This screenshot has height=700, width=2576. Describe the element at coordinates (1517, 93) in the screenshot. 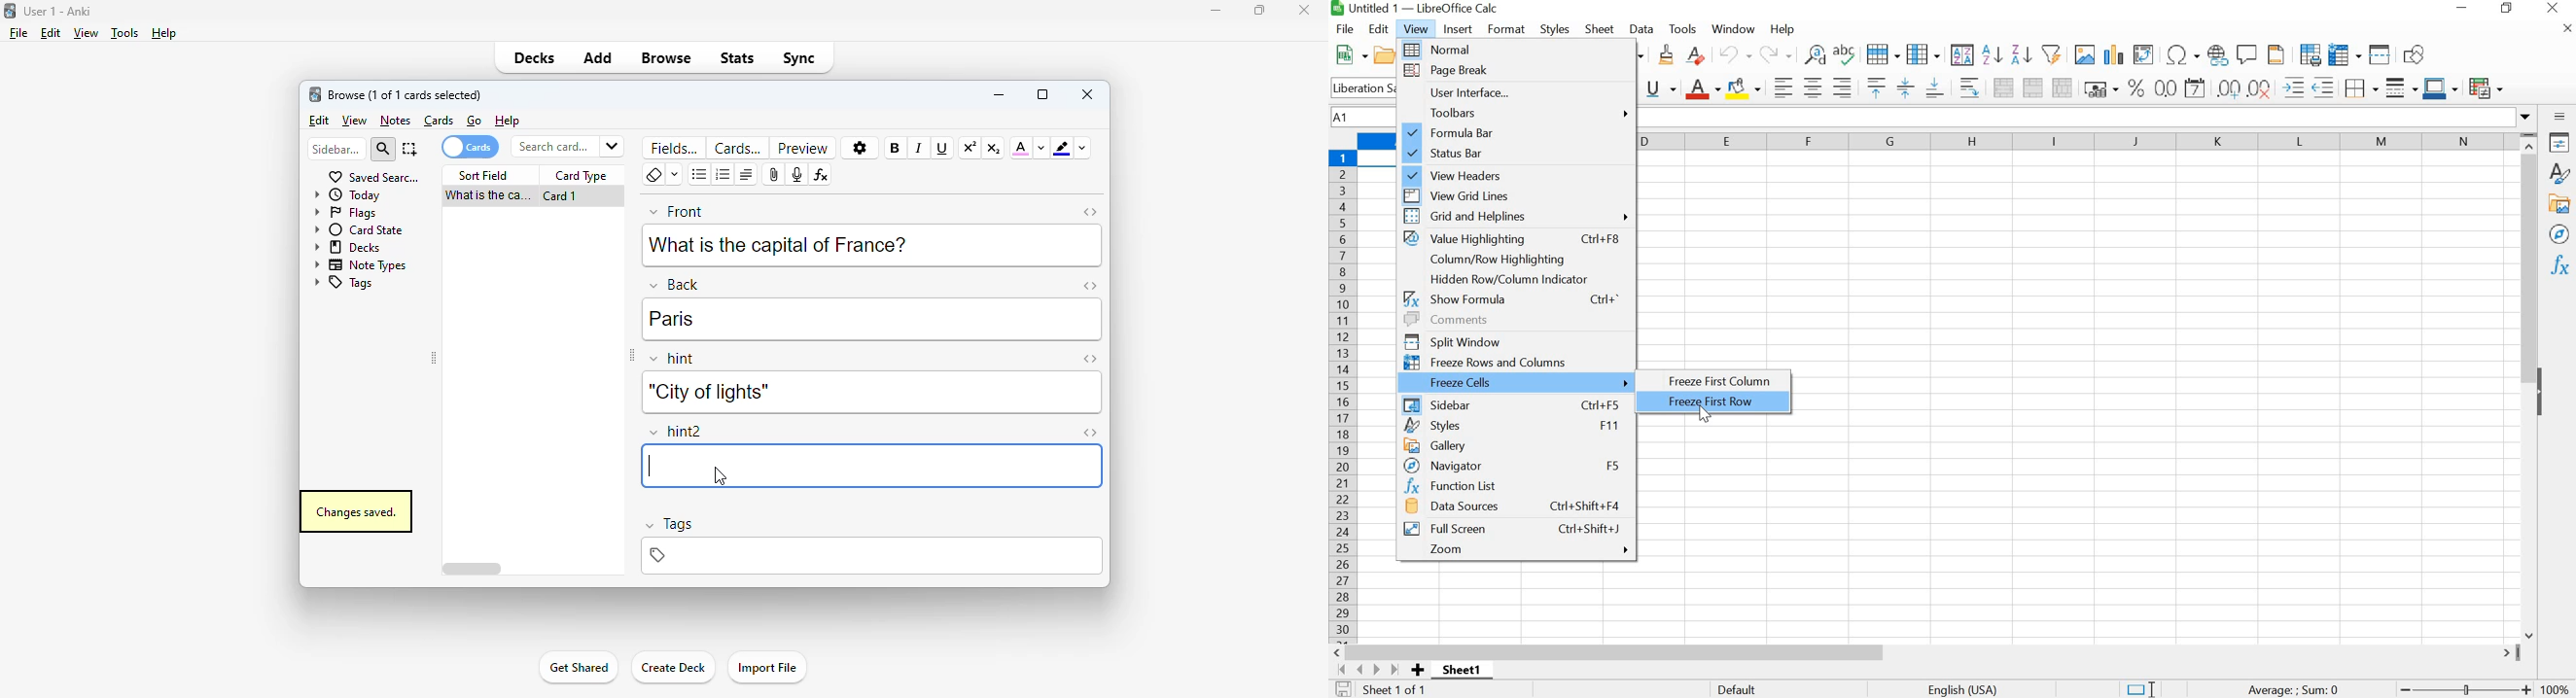

I see `USER INTERFACE` at that location.